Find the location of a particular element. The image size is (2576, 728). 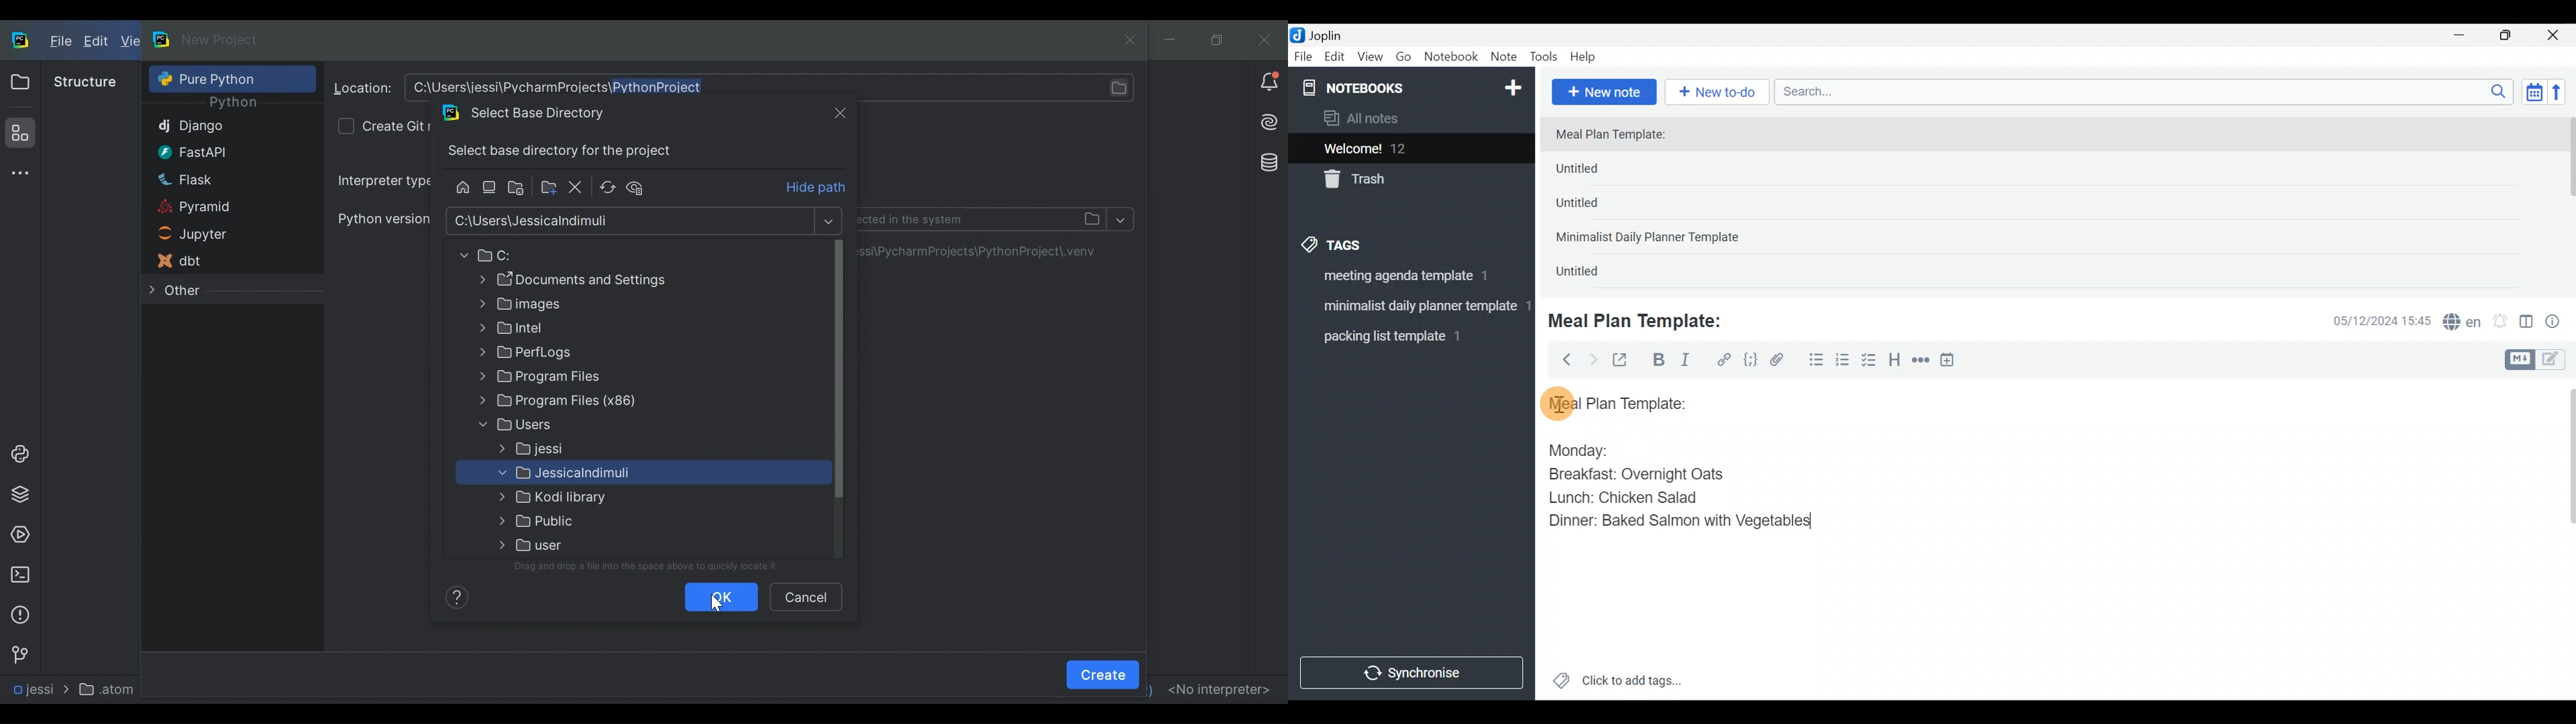

Tags is located at coordinates (1363, 243).